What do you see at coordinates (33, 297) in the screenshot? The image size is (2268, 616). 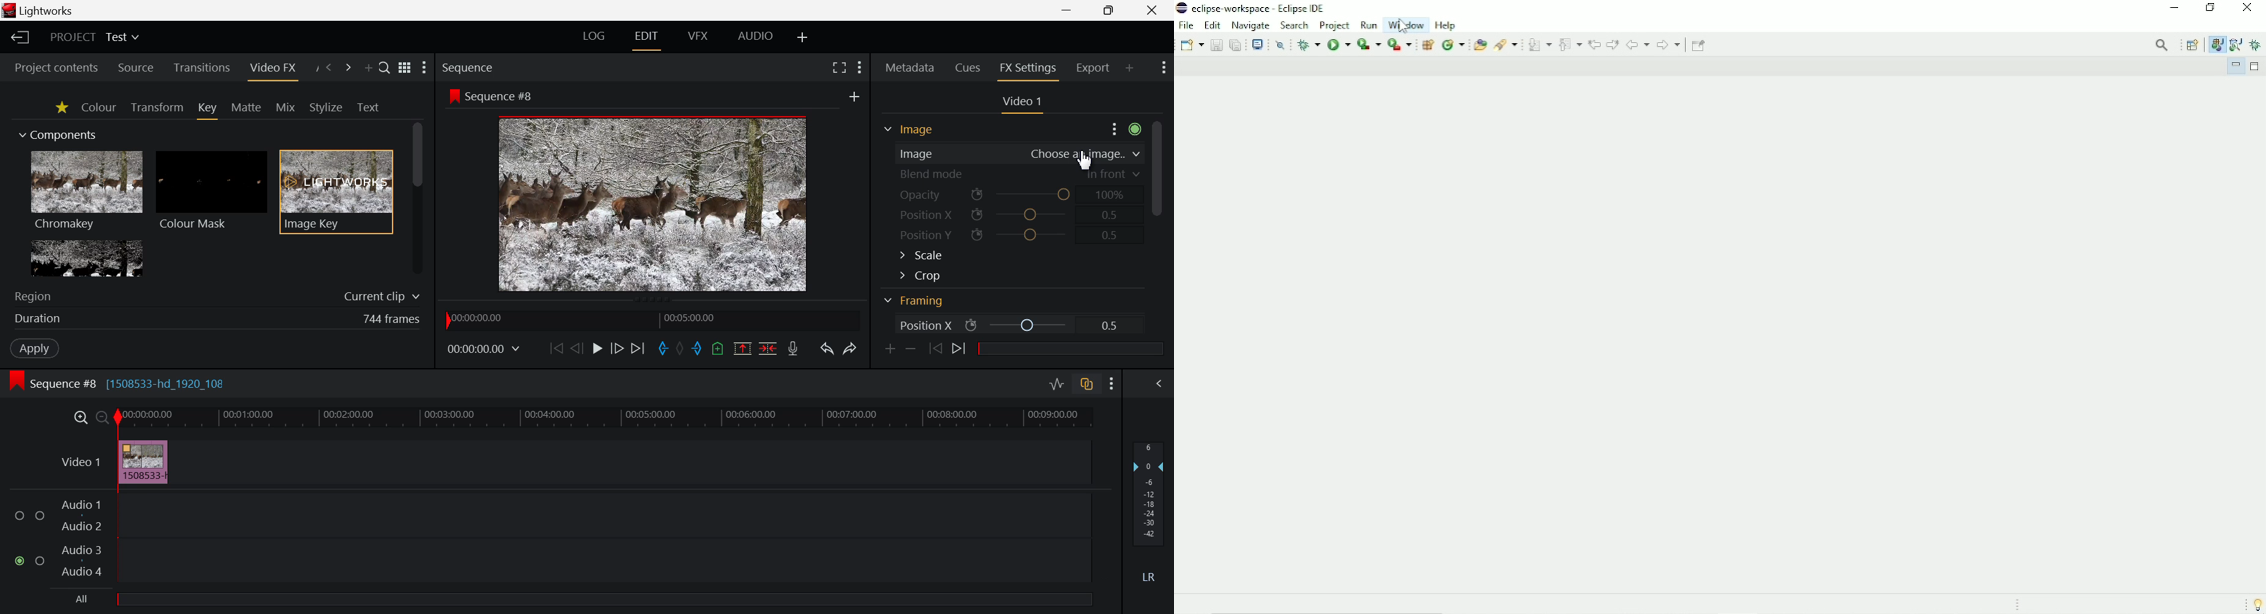 I see `Region` at bounding box center [33, 297].